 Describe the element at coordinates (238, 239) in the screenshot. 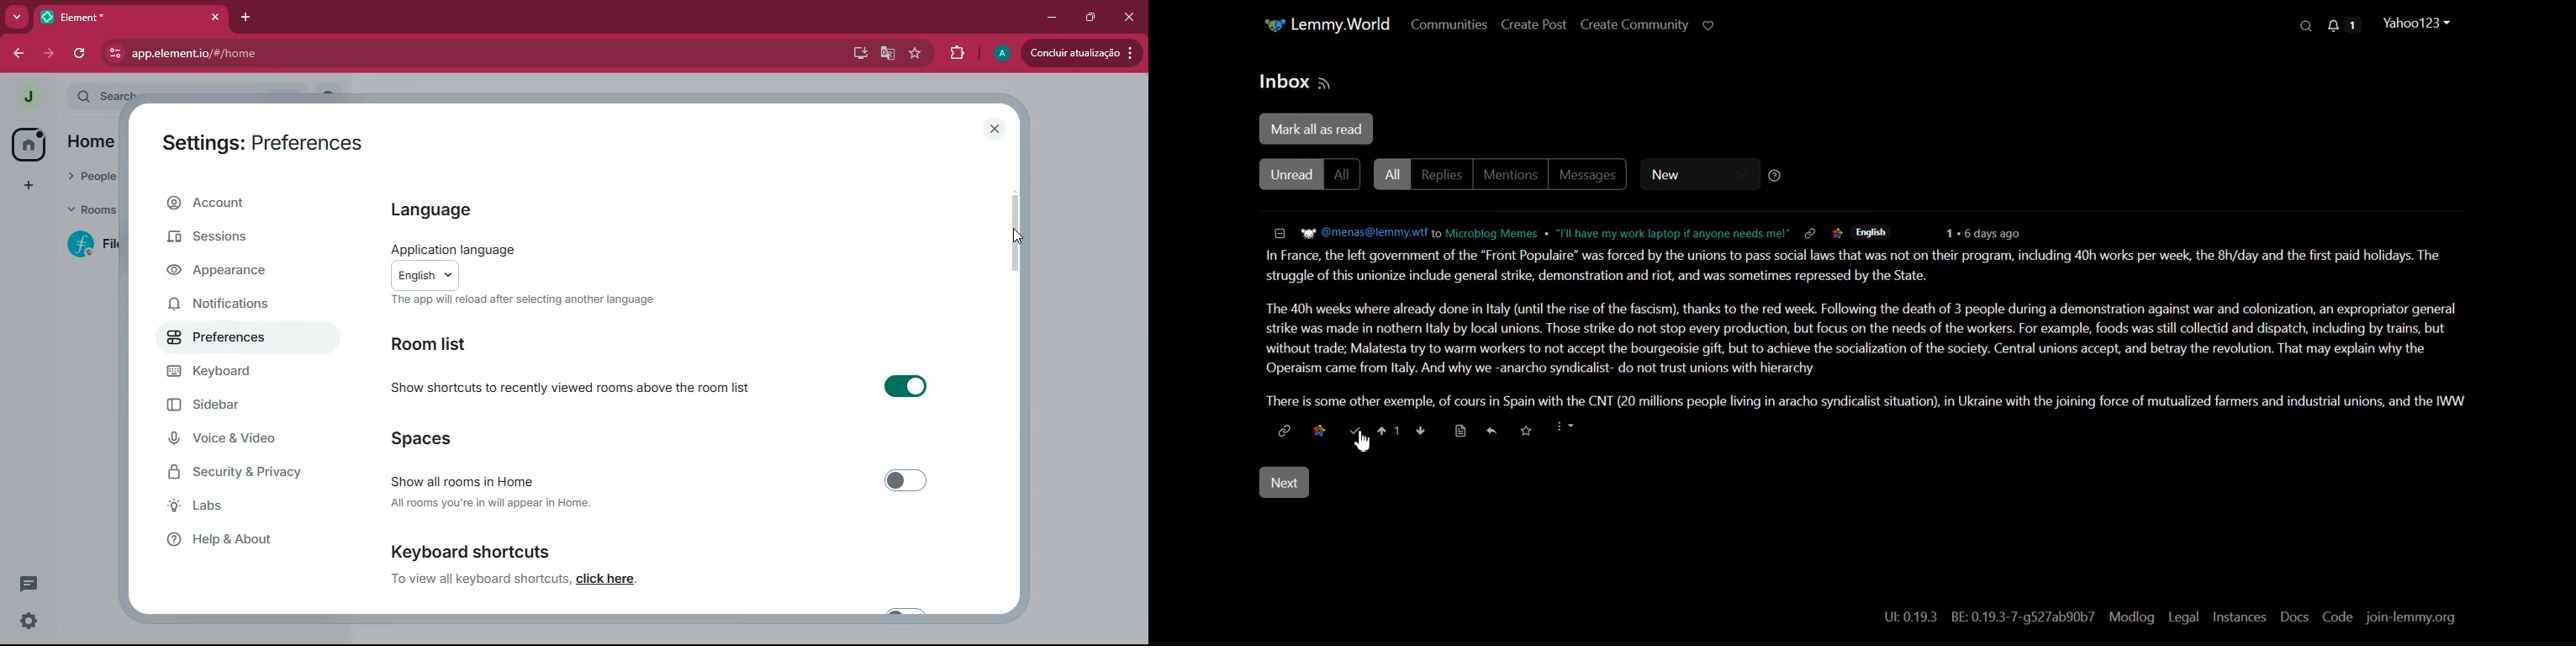

I see `sessions` at that location.